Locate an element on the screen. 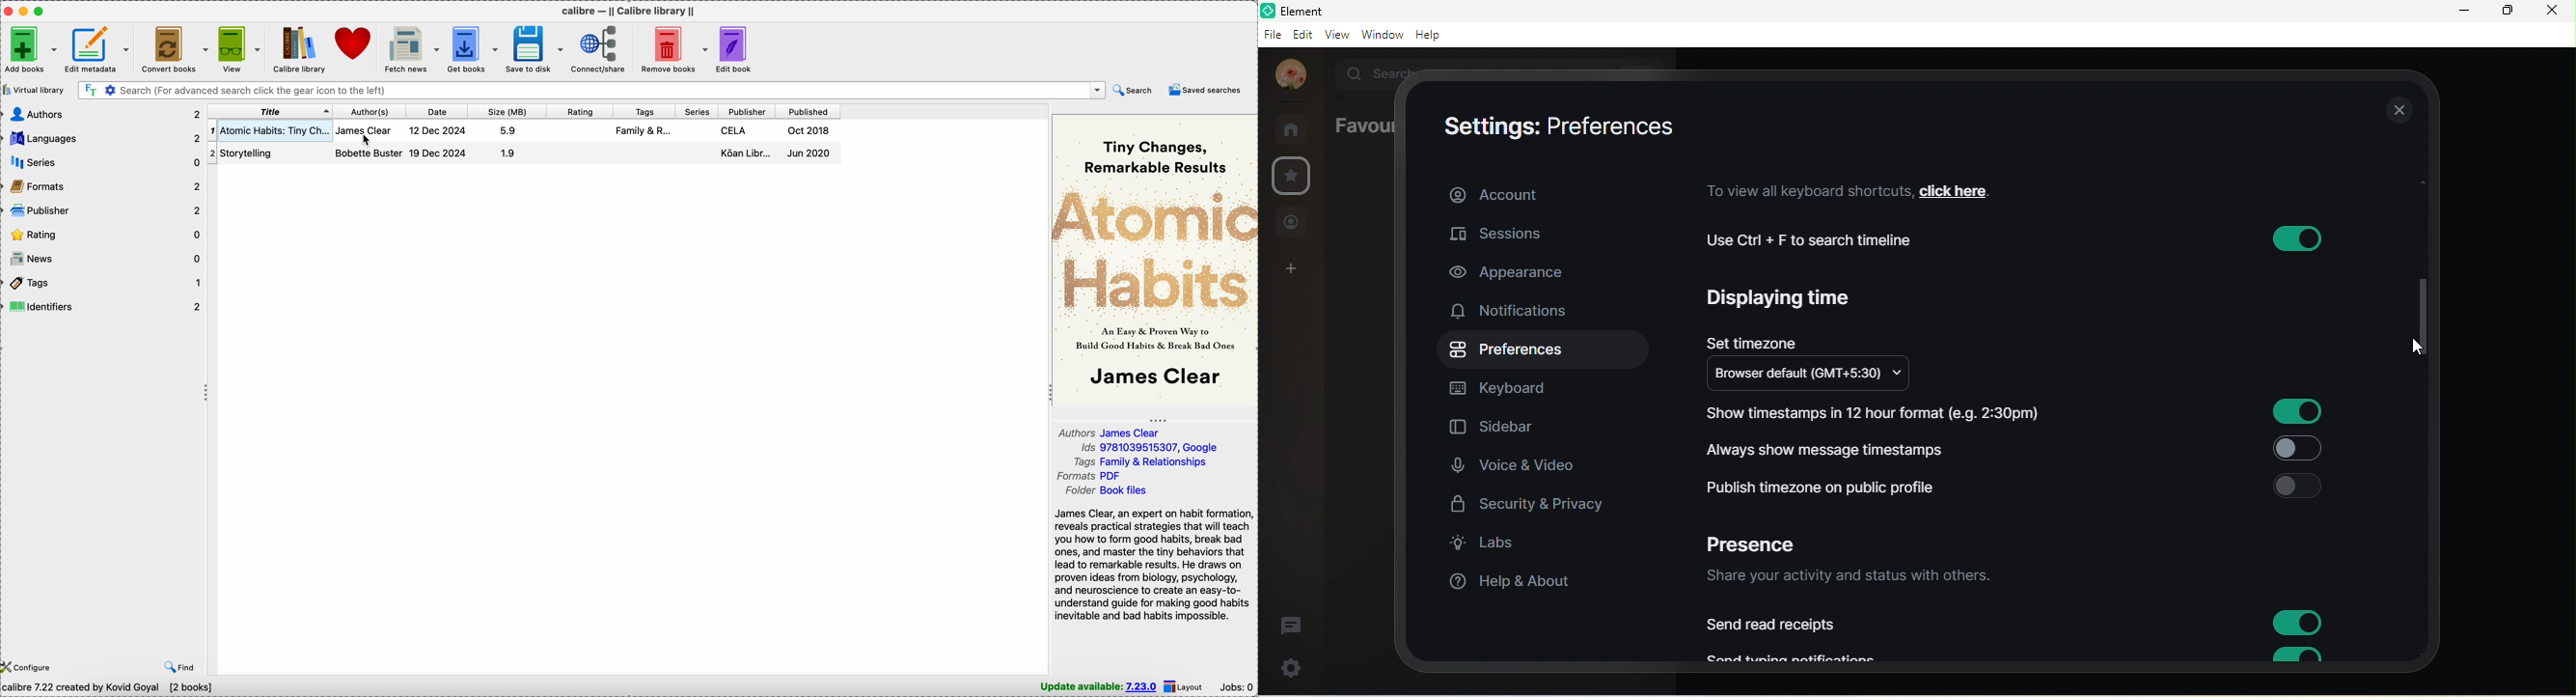 The width and height of the screenshot is (2576, 700). profile photo is located at coordinates (1287, 75).